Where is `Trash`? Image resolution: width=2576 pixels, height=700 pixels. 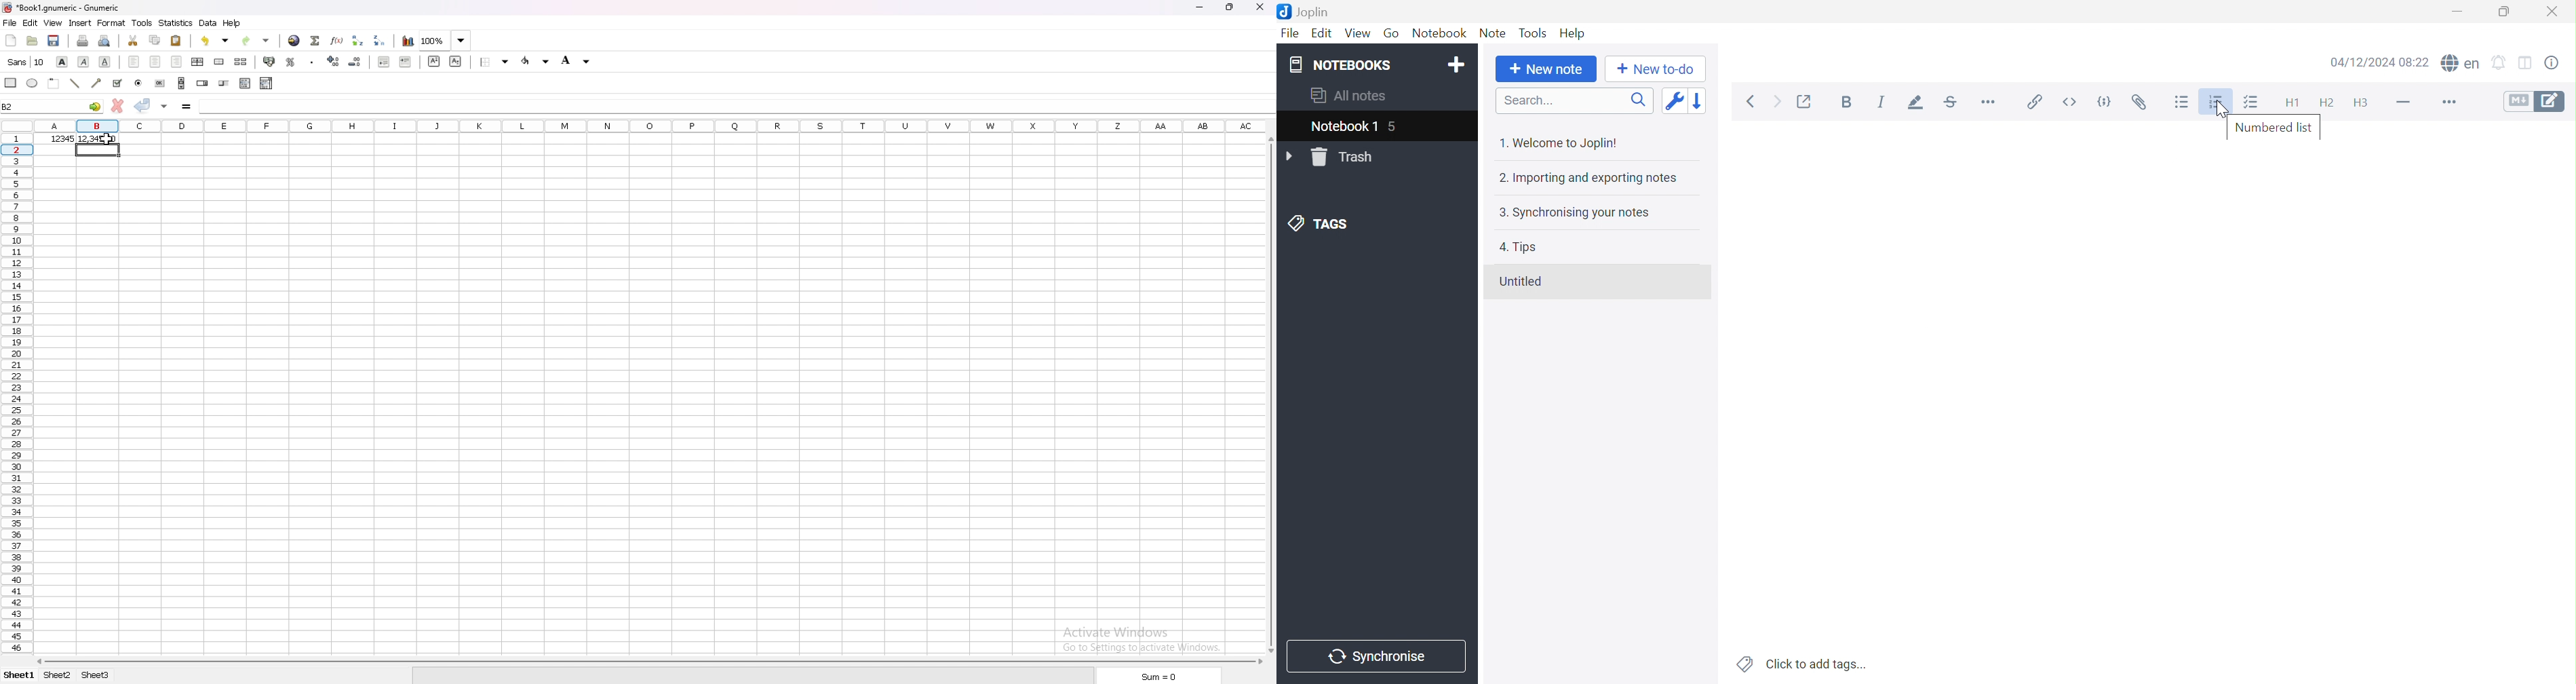 Trash is located at coordinates (1346, 157).